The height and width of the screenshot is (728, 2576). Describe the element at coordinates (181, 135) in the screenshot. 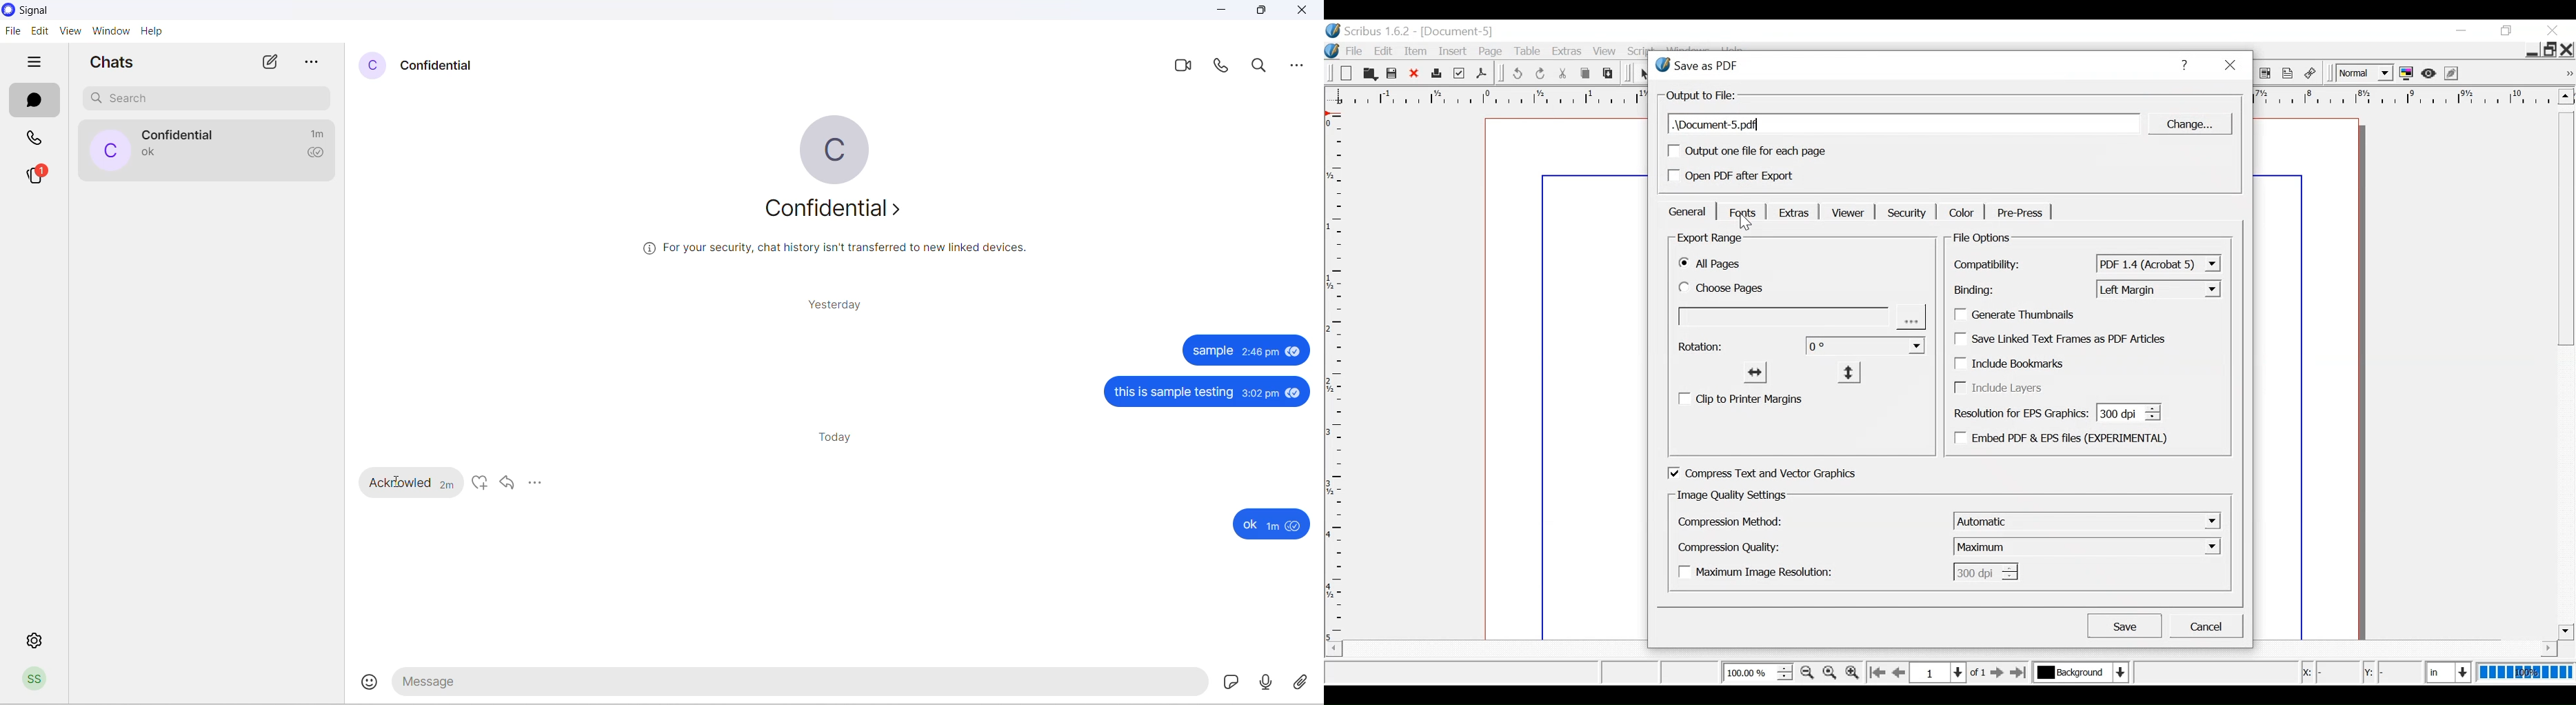

I see `contact name` at that location.